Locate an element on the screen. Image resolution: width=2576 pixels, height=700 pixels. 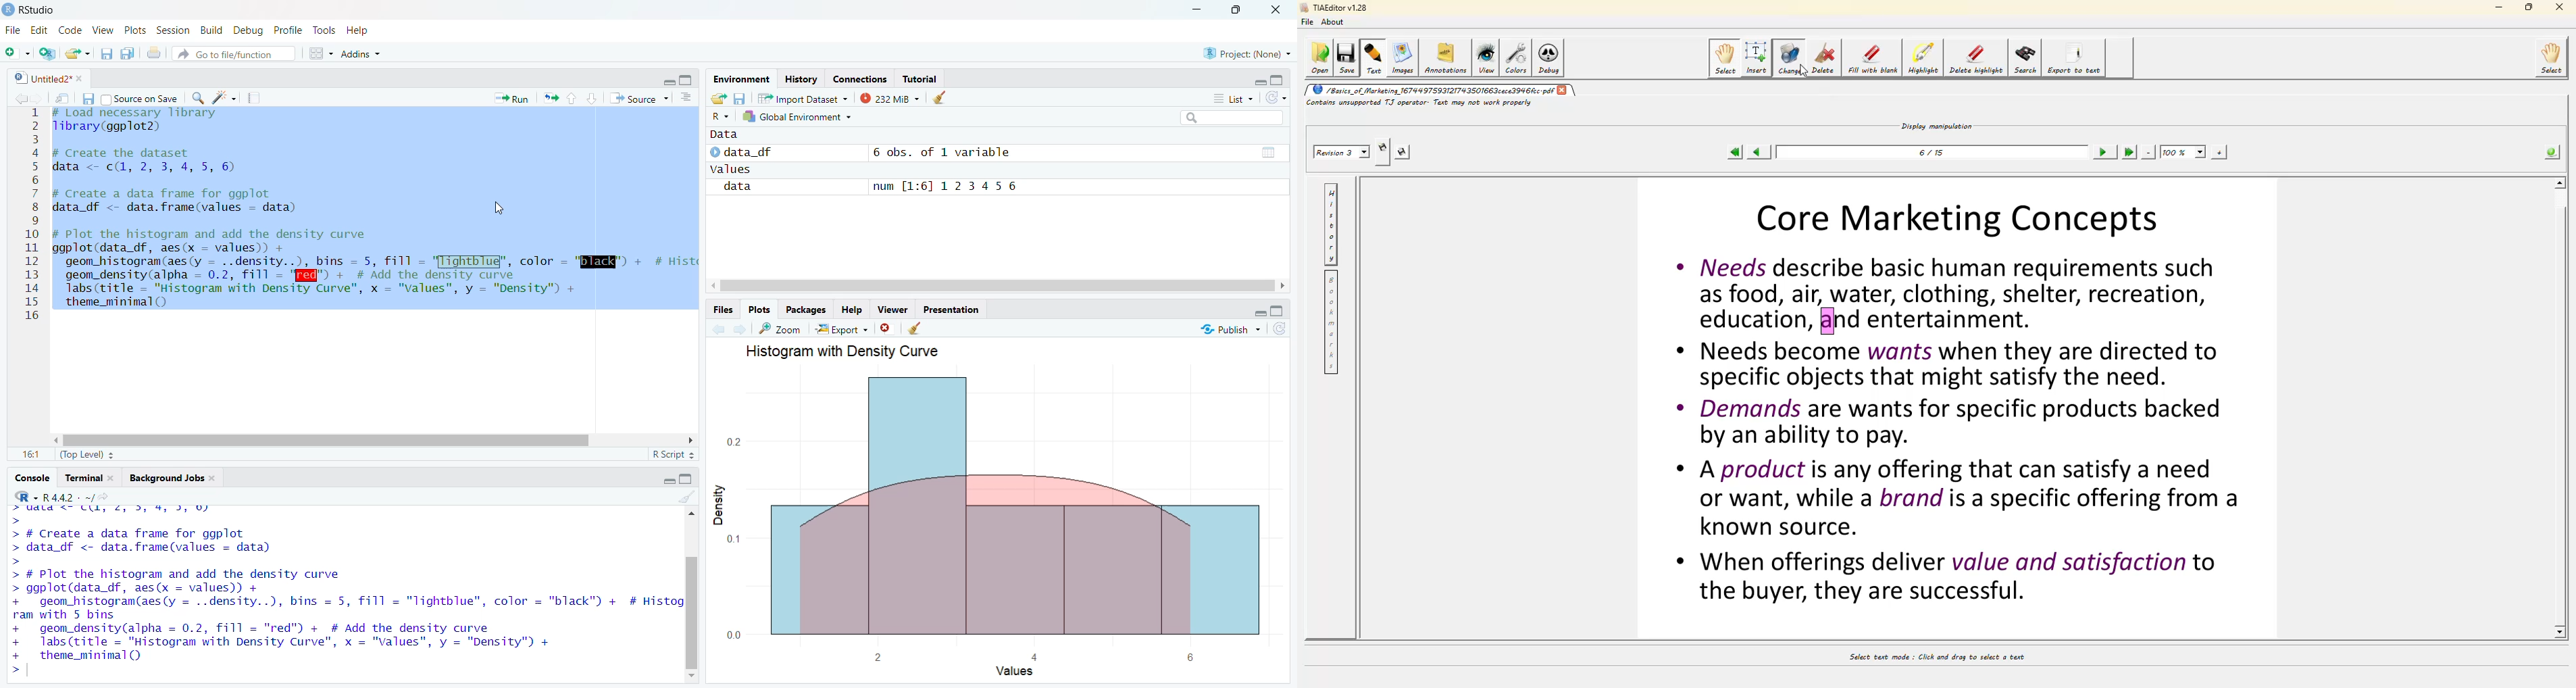
save current document is located at coordinates (106, 54).